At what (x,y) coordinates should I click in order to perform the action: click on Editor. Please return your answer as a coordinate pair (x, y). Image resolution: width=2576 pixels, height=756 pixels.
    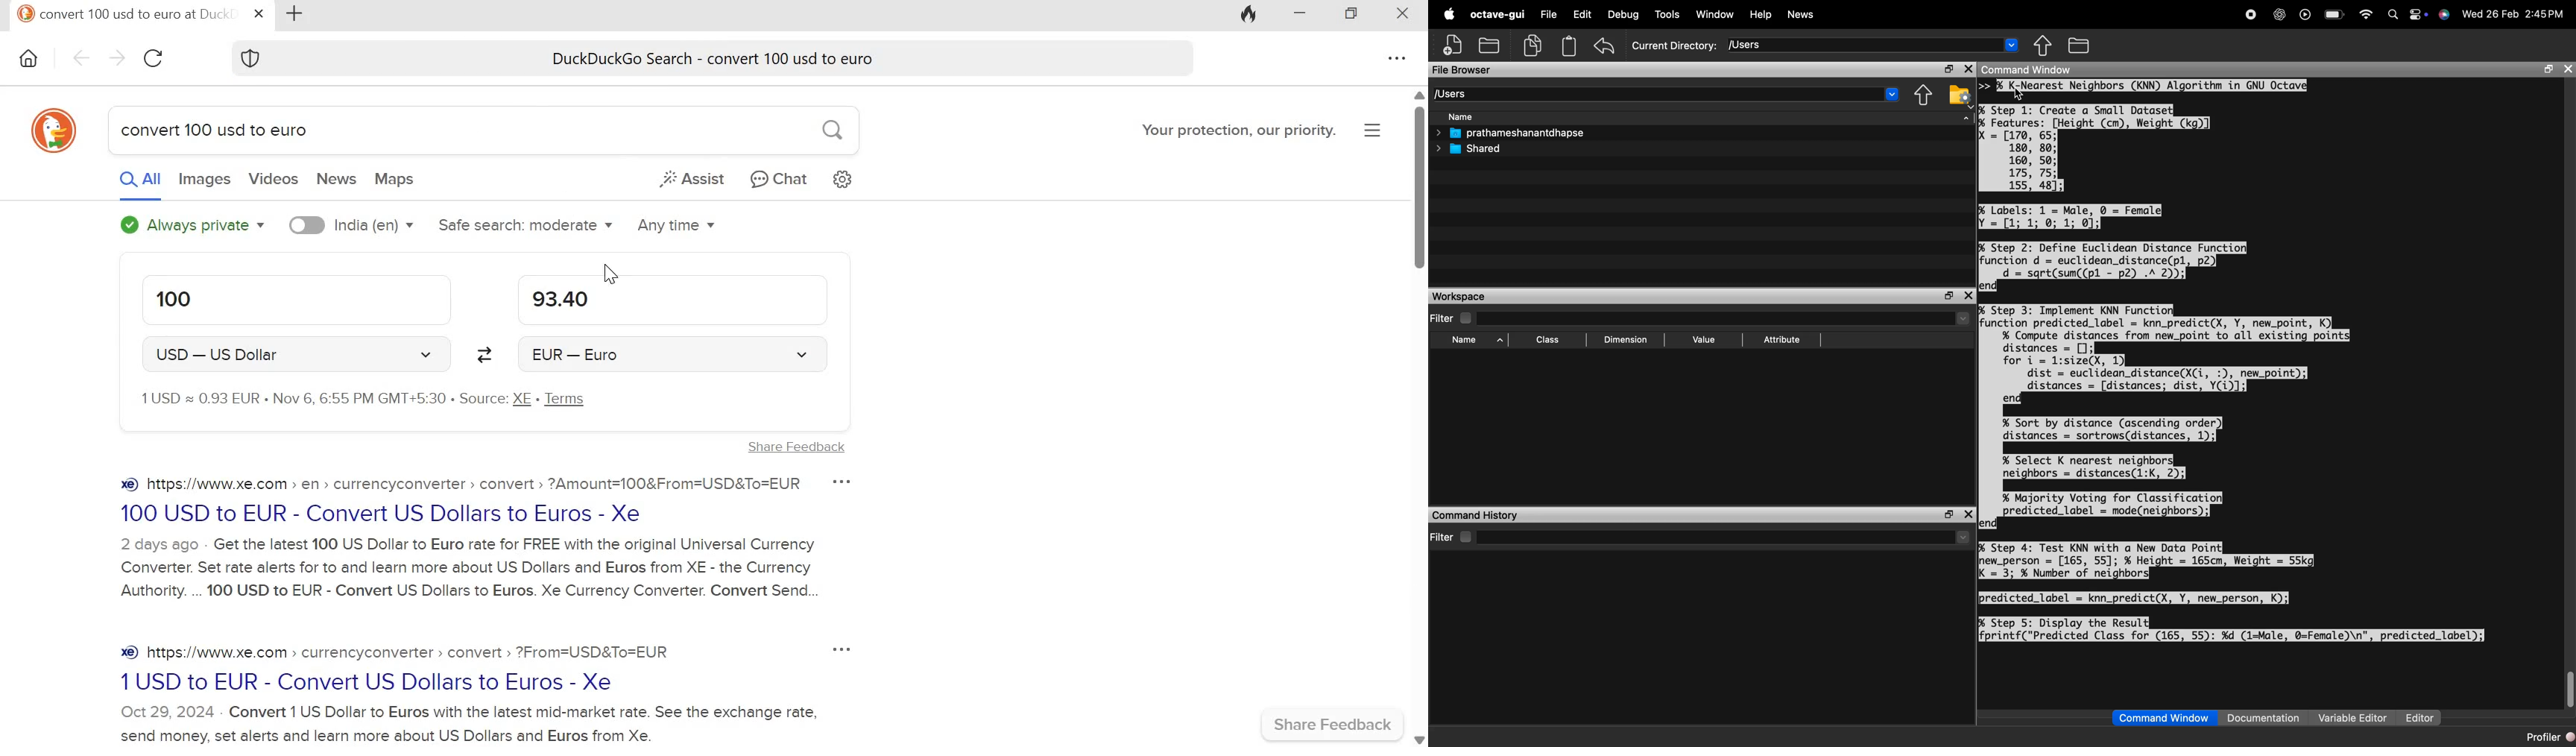
    Looking at the image, I should click on (2418, 713).